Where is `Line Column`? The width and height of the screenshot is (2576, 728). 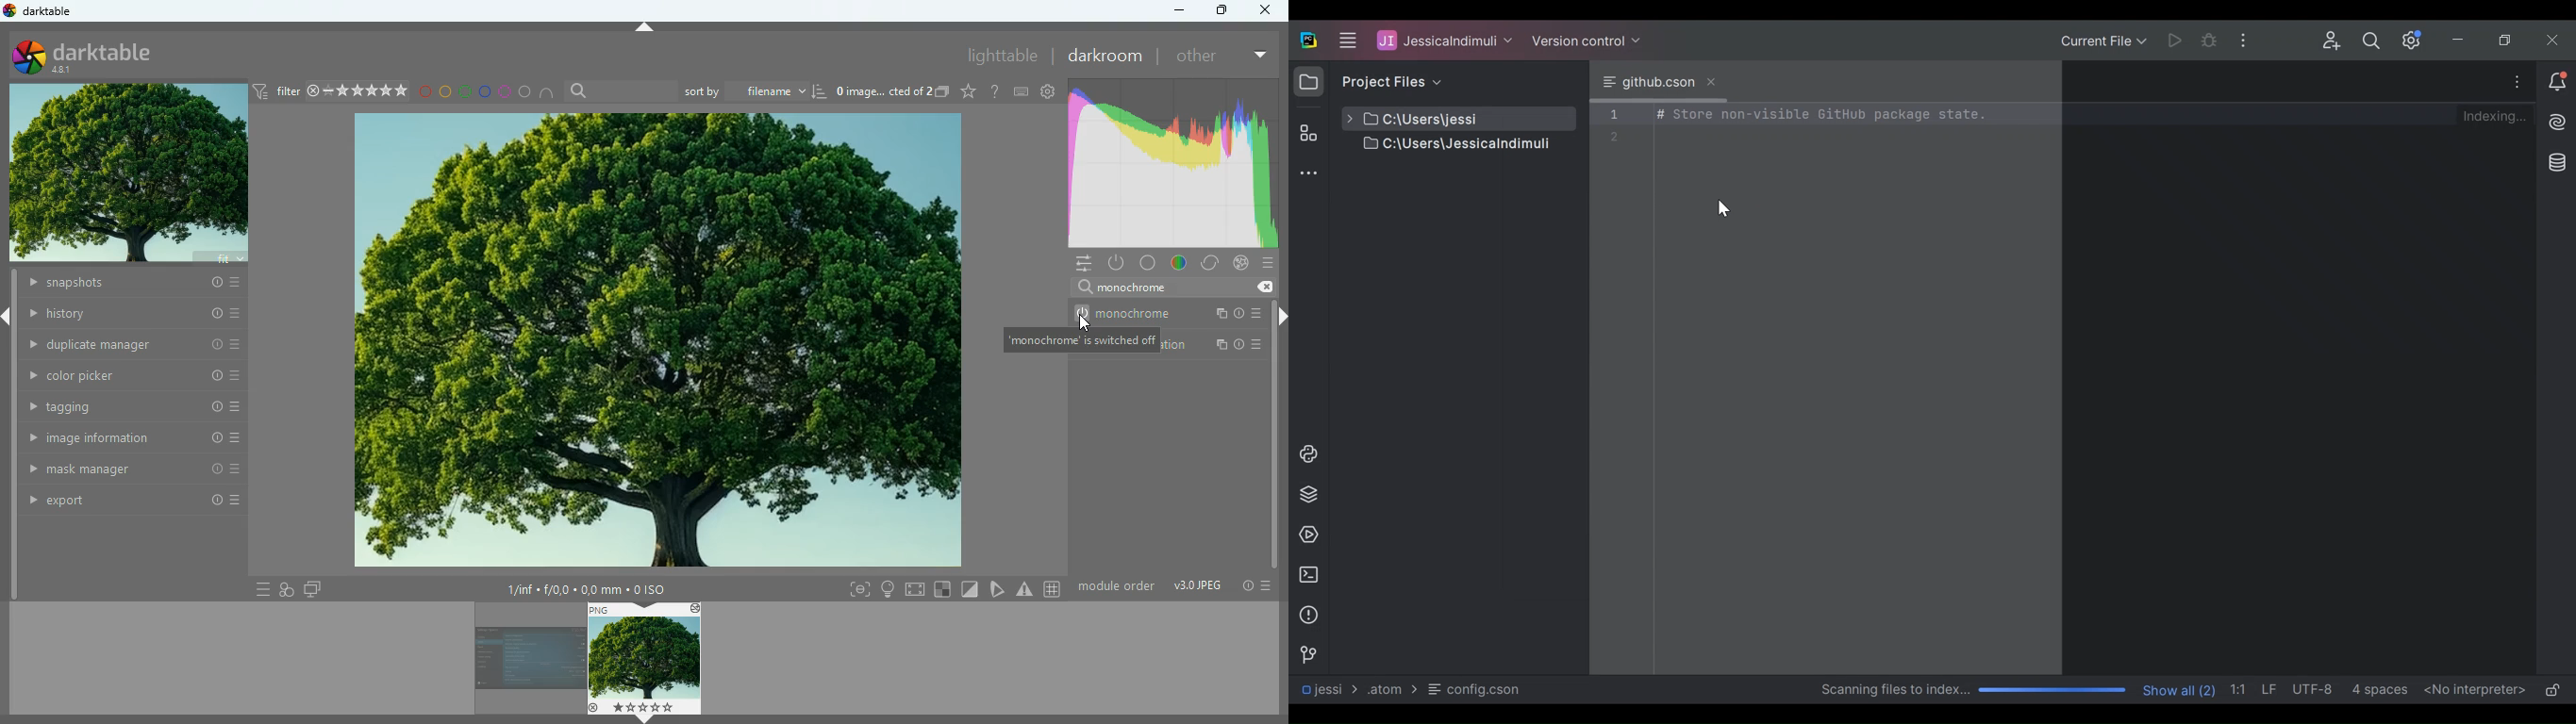
Line Column is located at coordinates (2241, 688).